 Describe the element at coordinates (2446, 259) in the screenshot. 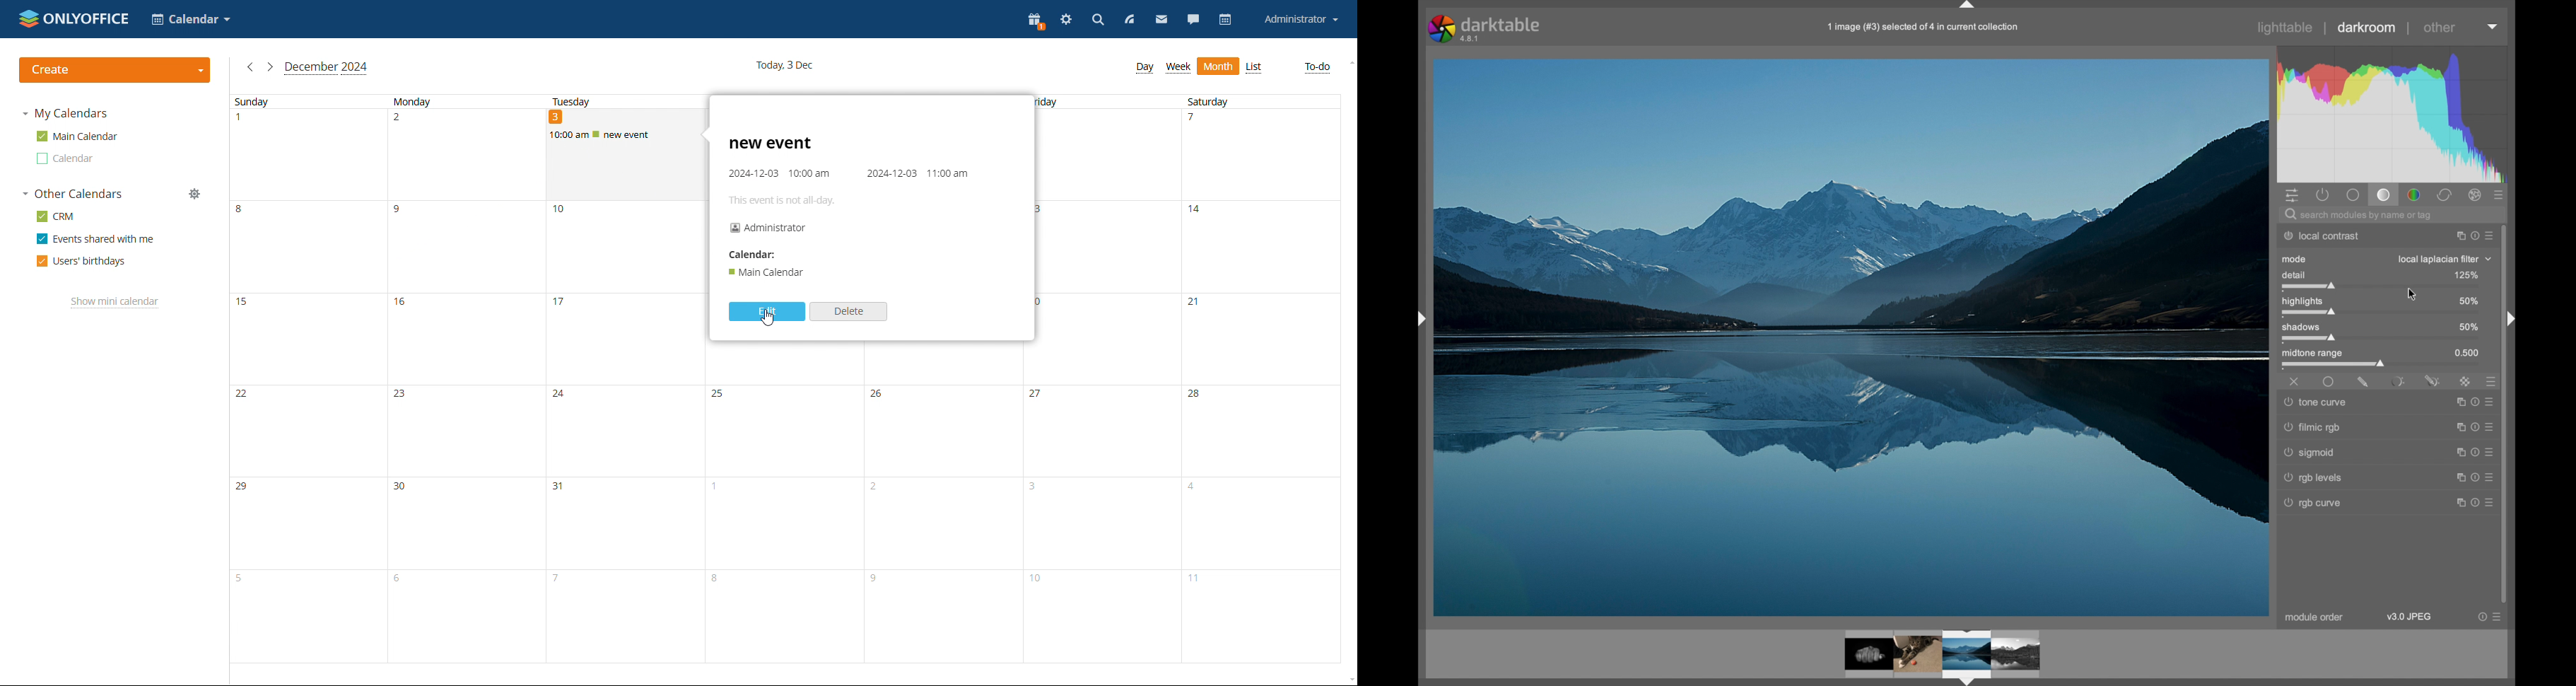

I see `local laplacianfiler dropdown` at that location.